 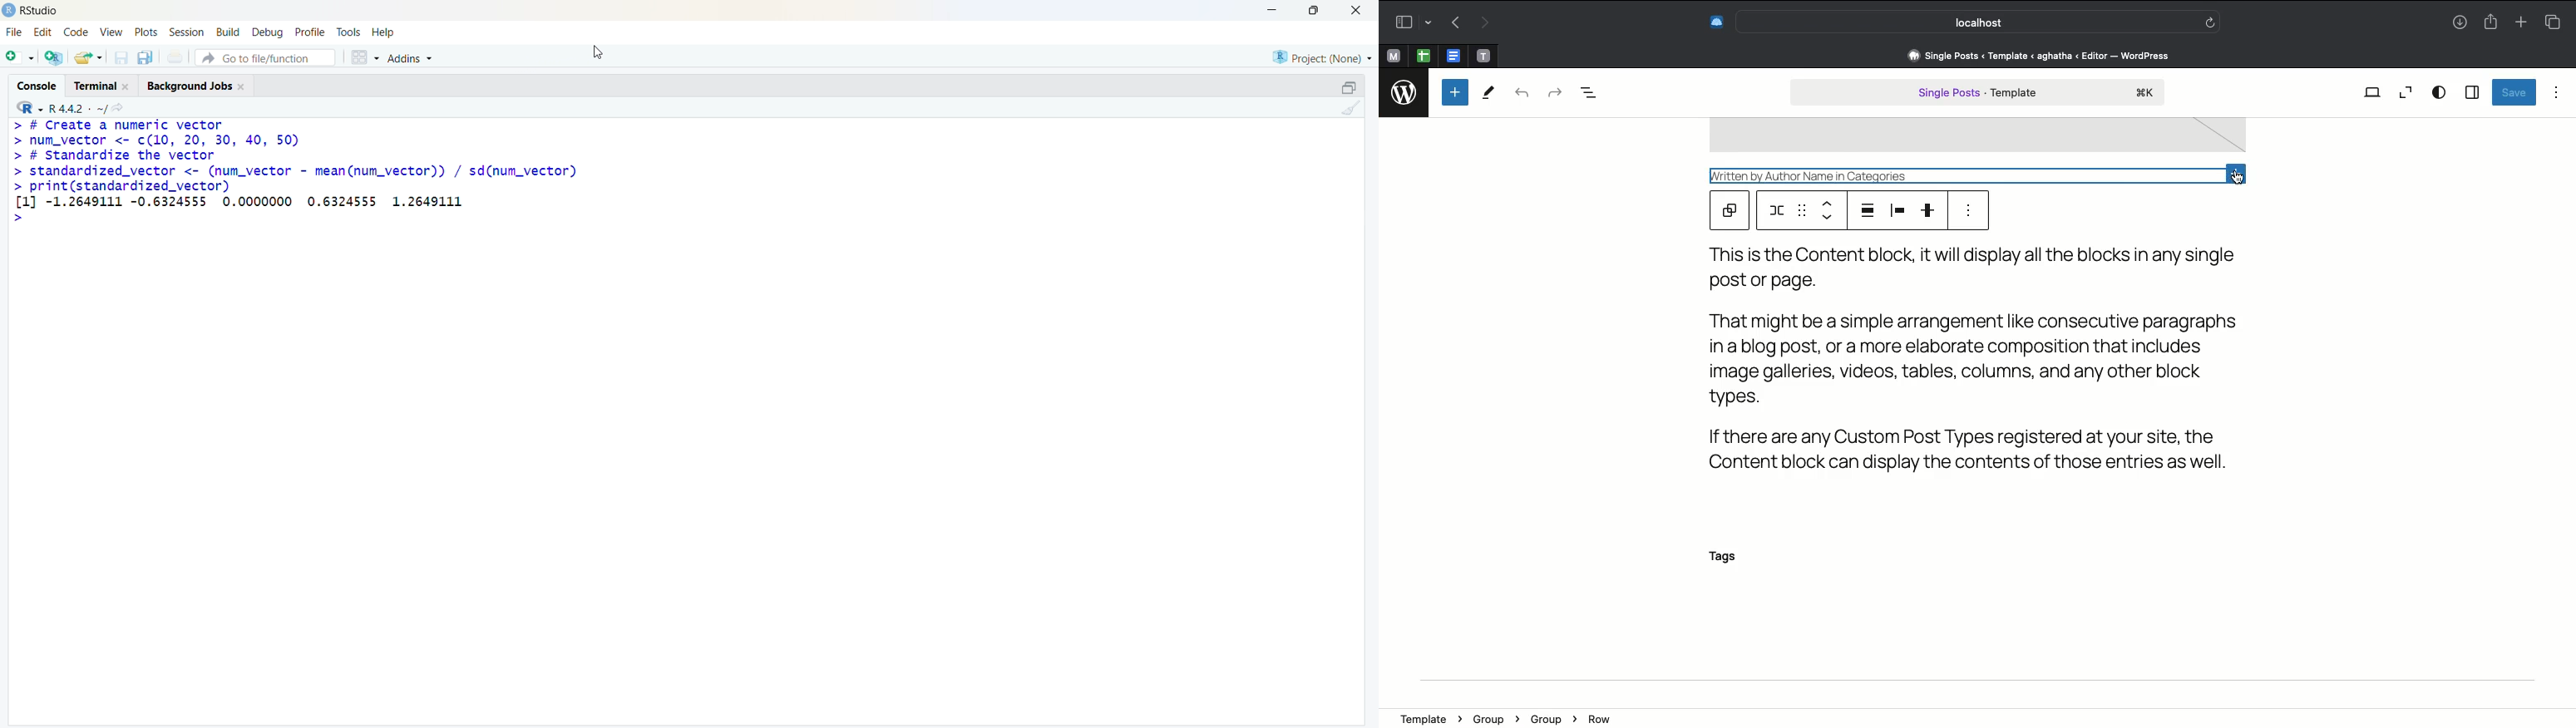 What do you see at coordinates (1351, 87) in the screenshot?
I see `open in separate window` at bounding box center [1351, 87].